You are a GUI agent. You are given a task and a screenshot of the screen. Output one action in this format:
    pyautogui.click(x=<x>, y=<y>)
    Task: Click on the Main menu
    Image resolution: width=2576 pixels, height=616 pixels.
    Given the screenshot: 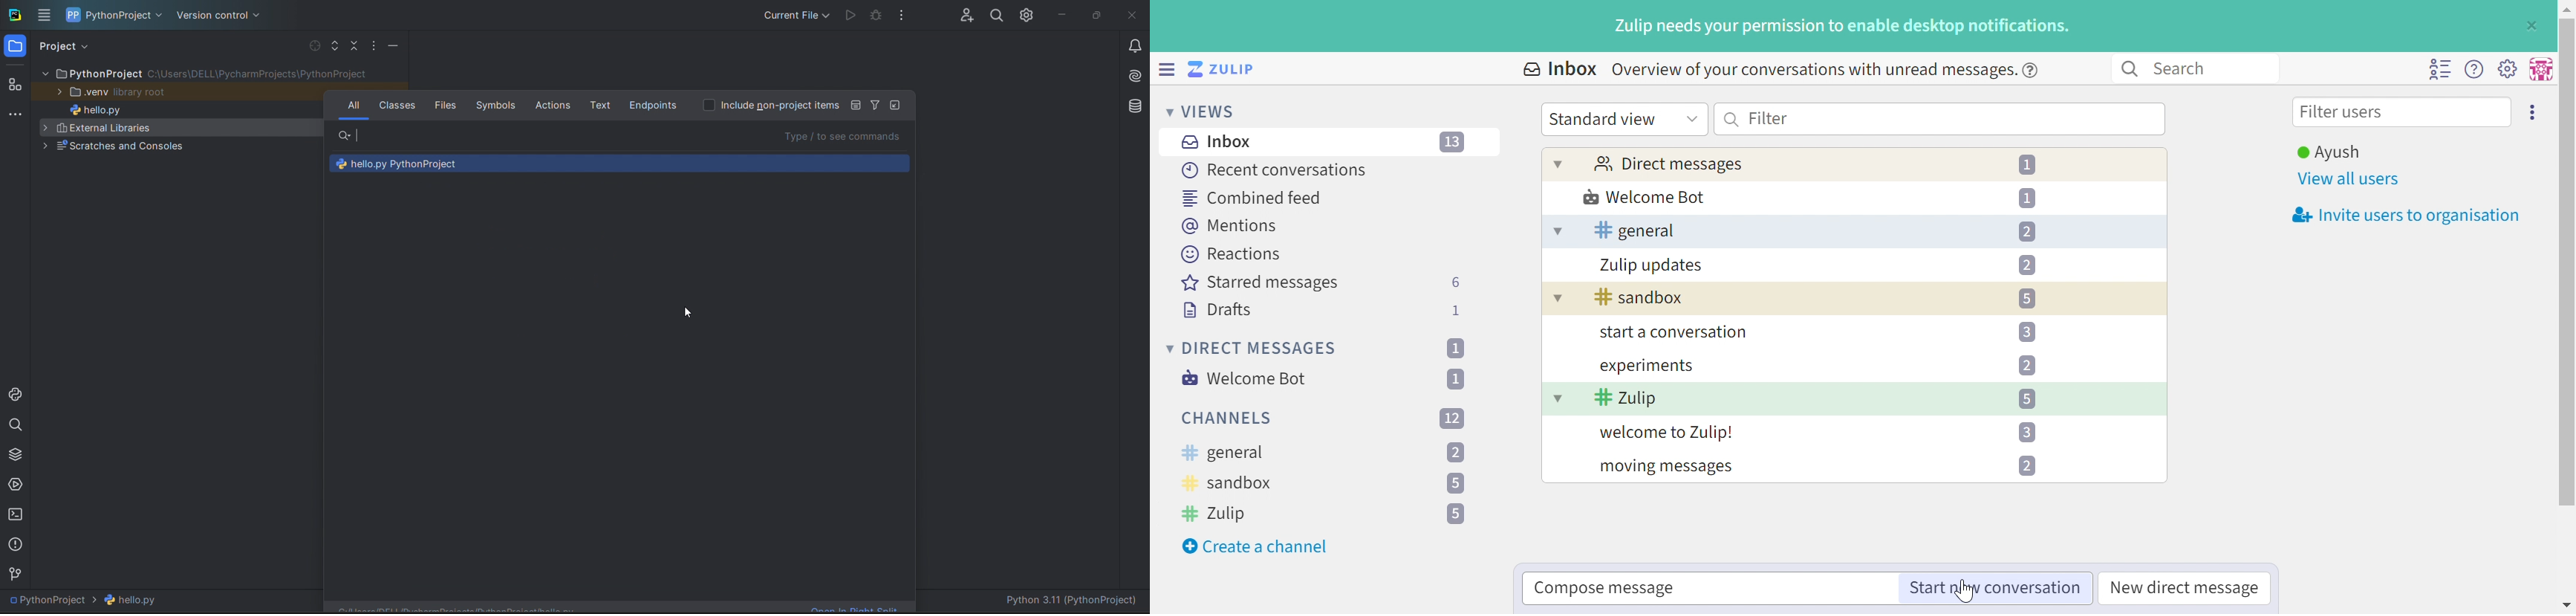 What is the action you would take?
    pyautogui.click(x=2507, y=68)
    